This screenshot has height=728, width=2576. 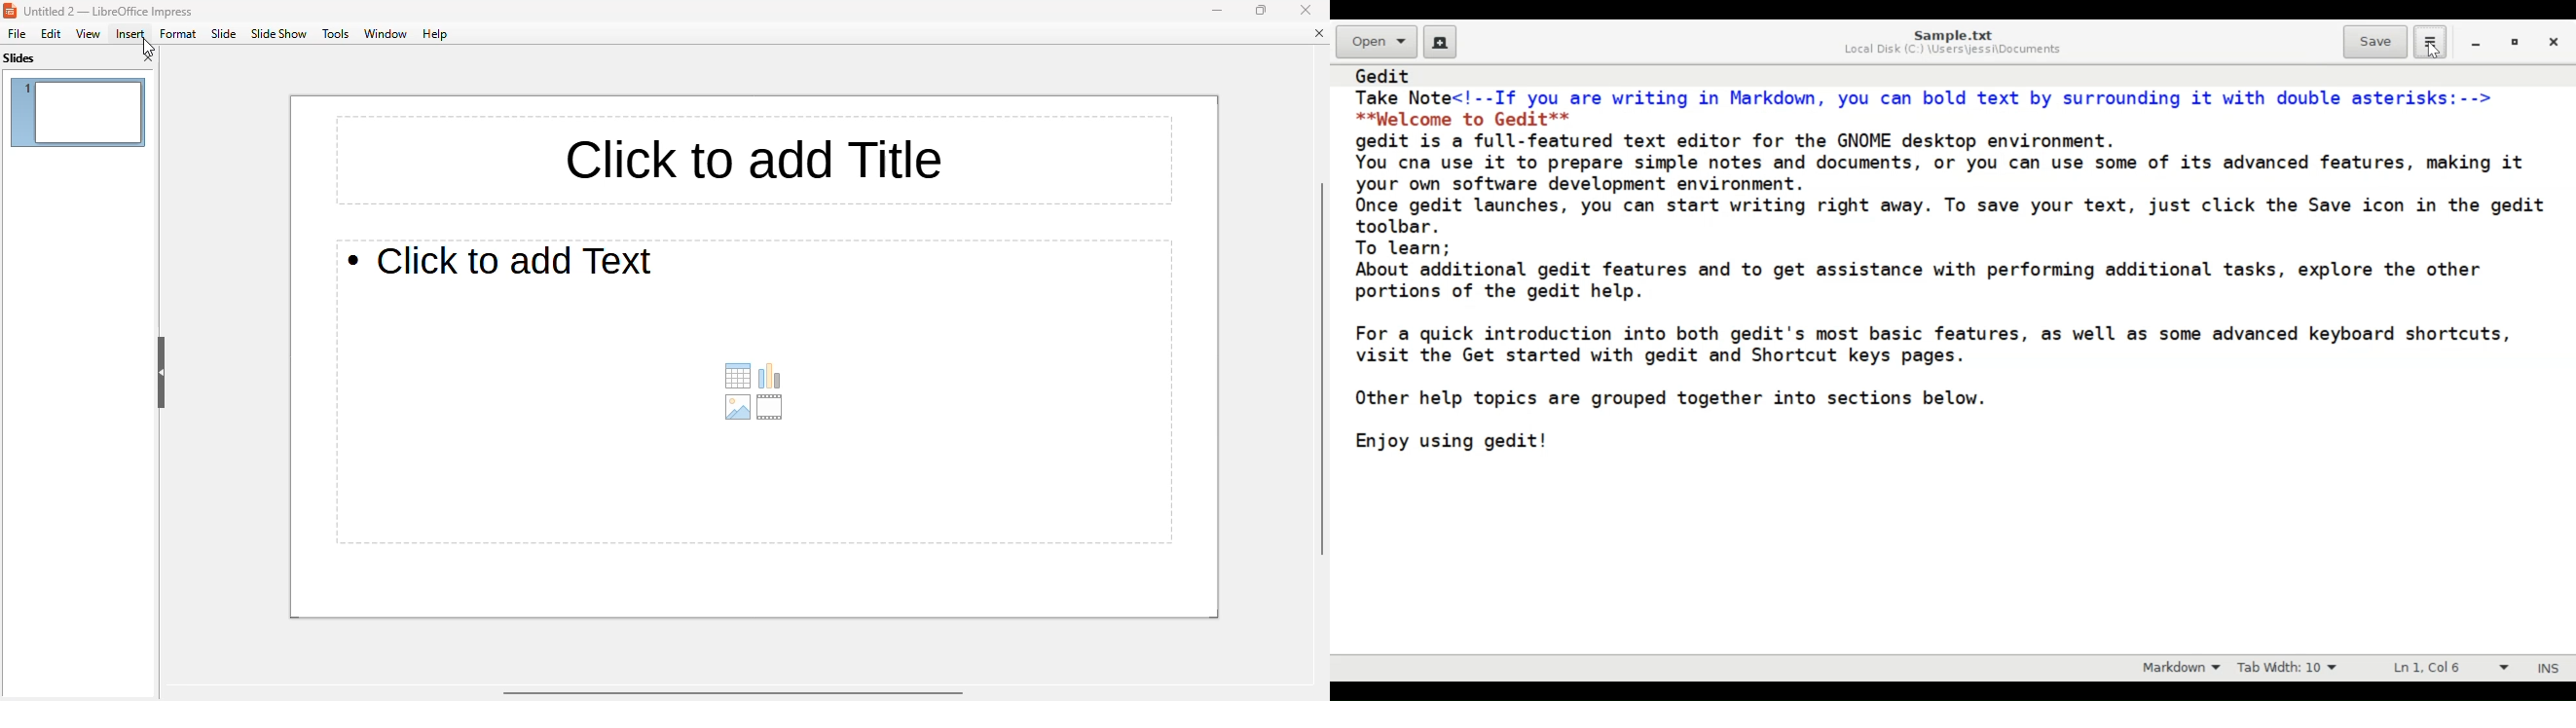 What do you see at coordinates (770, 407) in the screenshot?
I see `insert audio or video` at bounding box center [770, 407].